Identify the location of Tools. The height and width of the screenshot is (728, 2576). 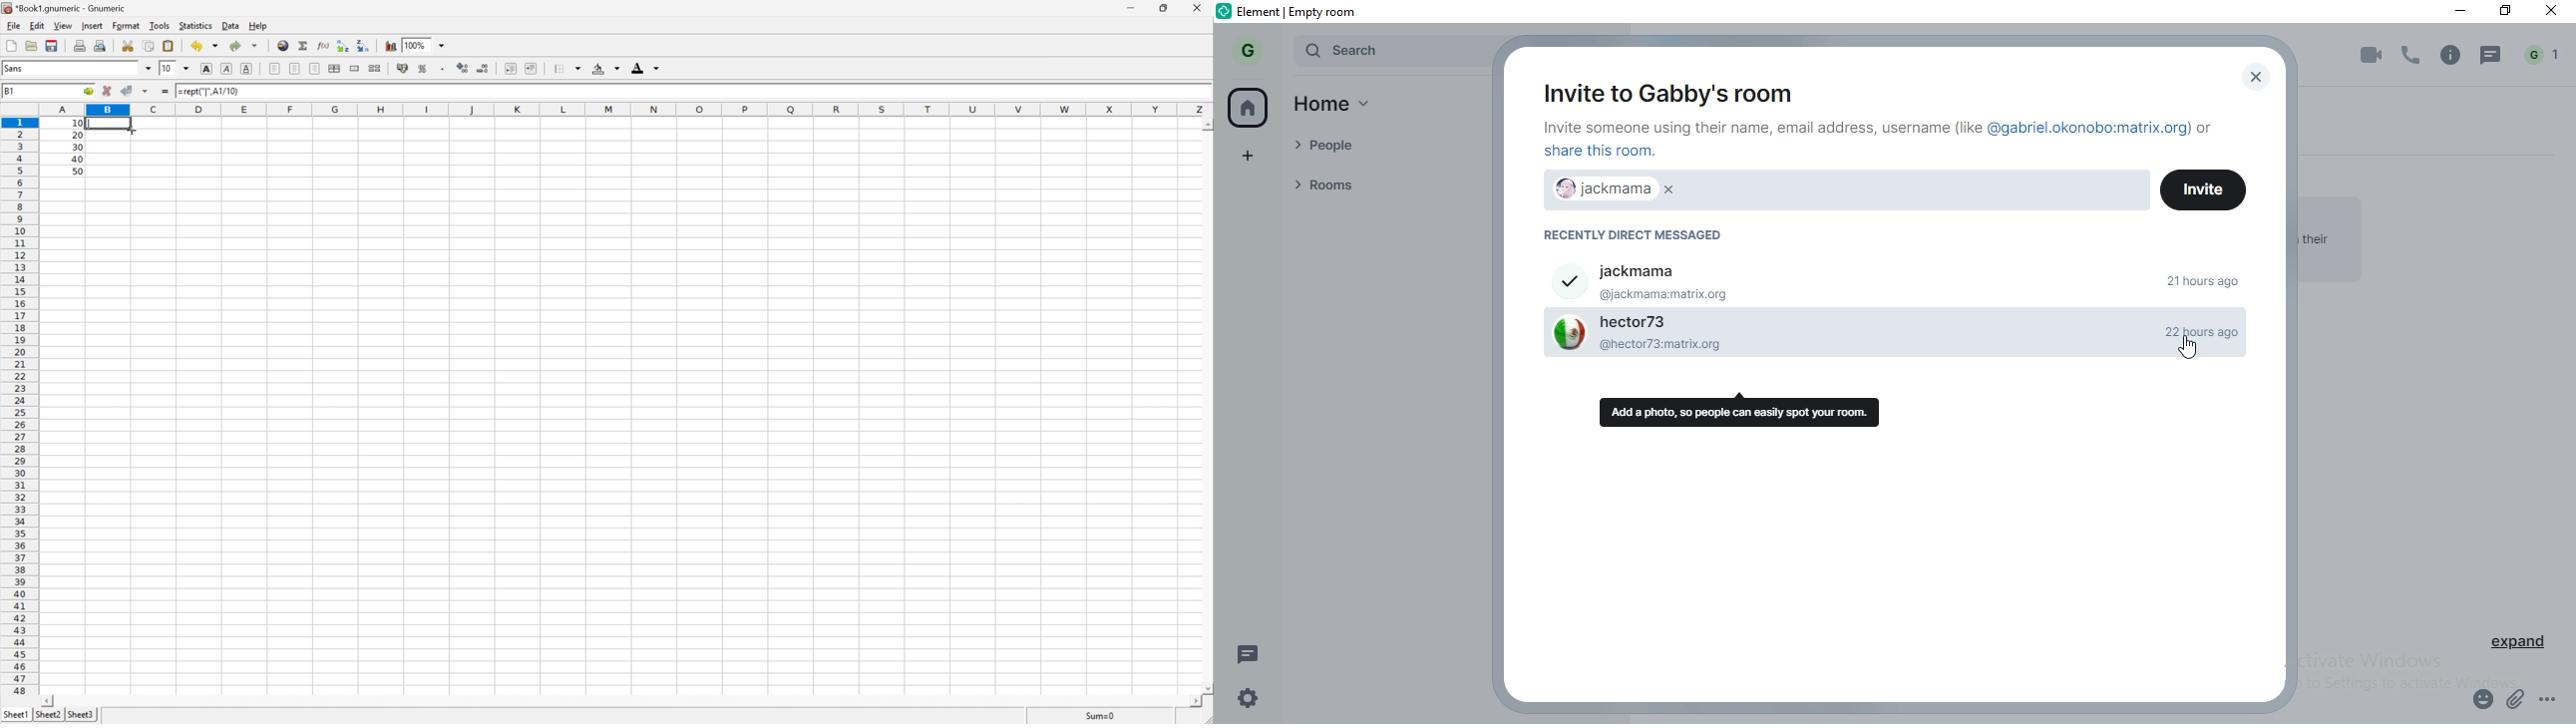
(159, 25).